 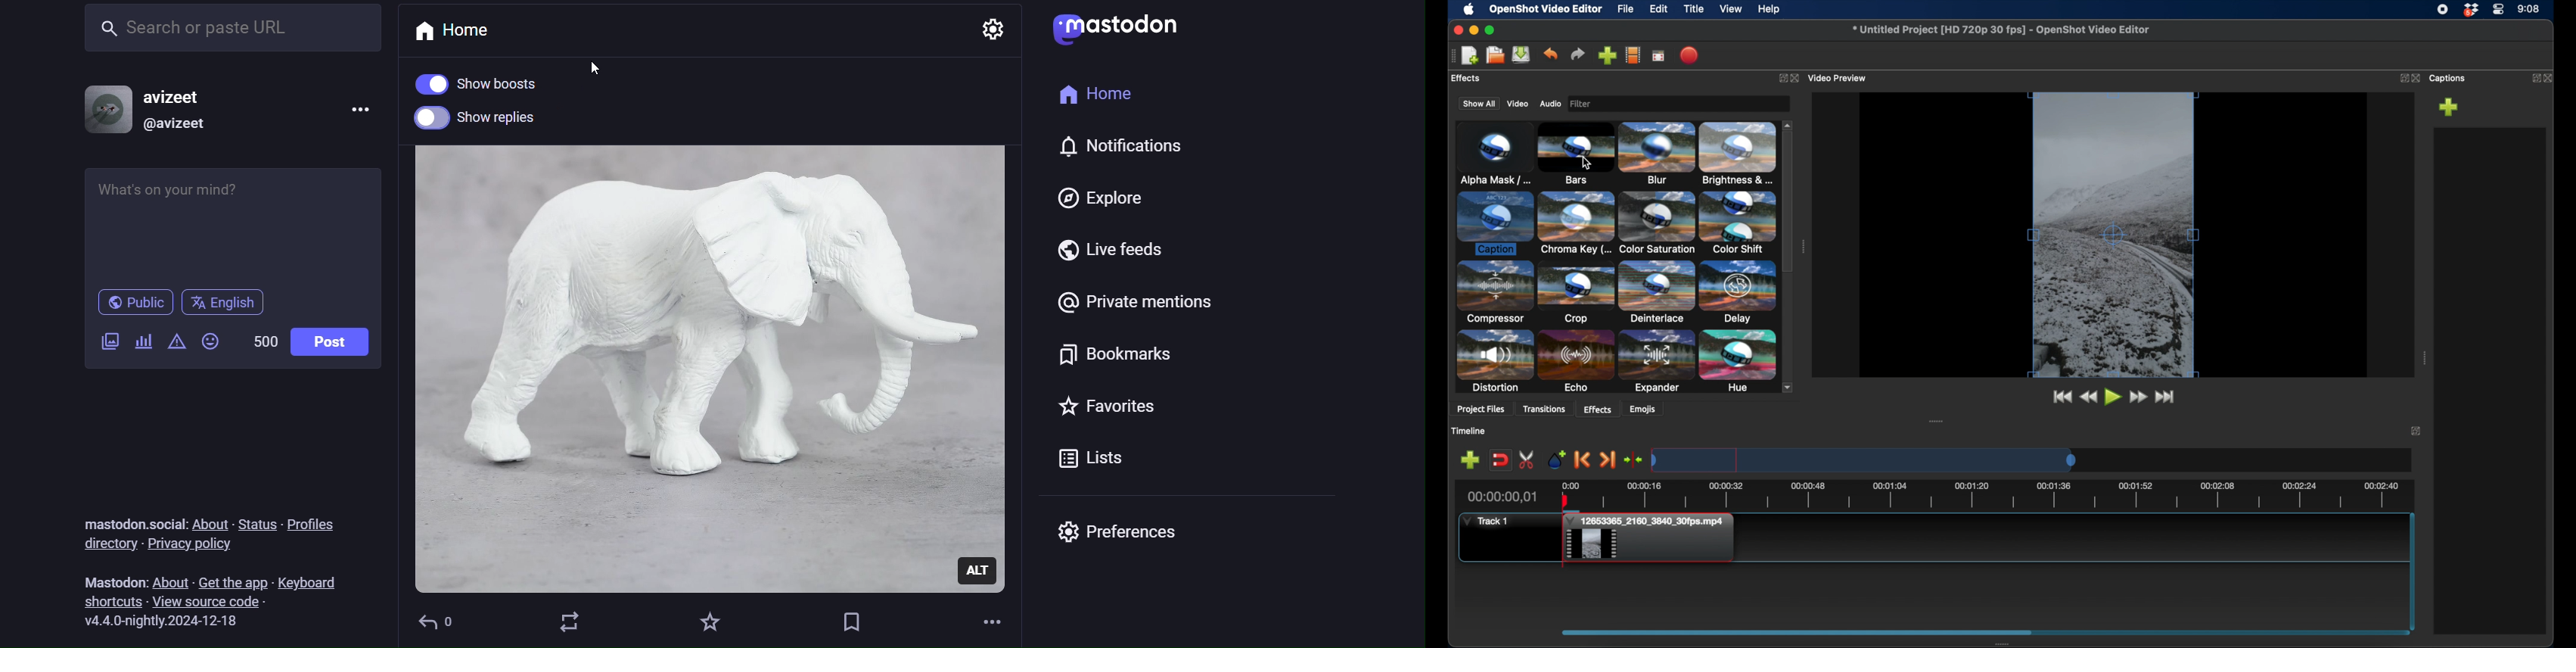 What do you see at coordinates (1550, 104) in the screenshot?
I see `audio` at bounding box center [1550, 104].